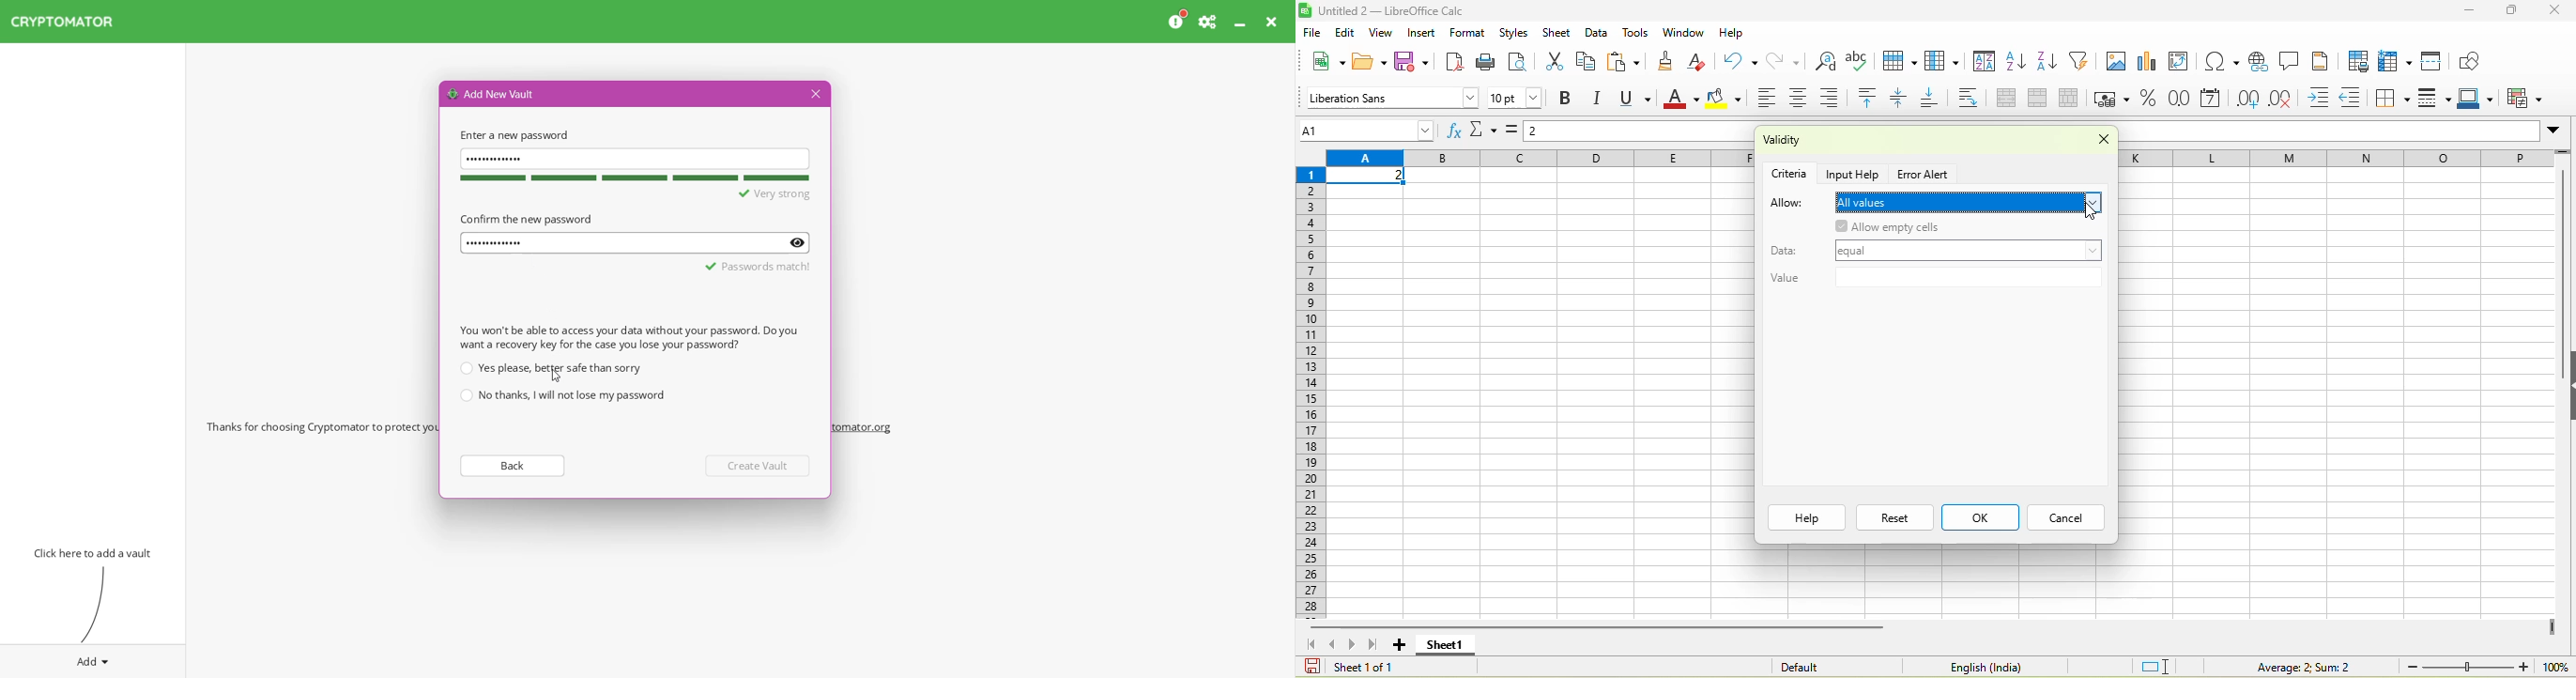 Image resolution: width=2576 pixels, height=700 pixels. Describe the element at coordinates (2557, 9) in the screenshot. I see `close` at that location.